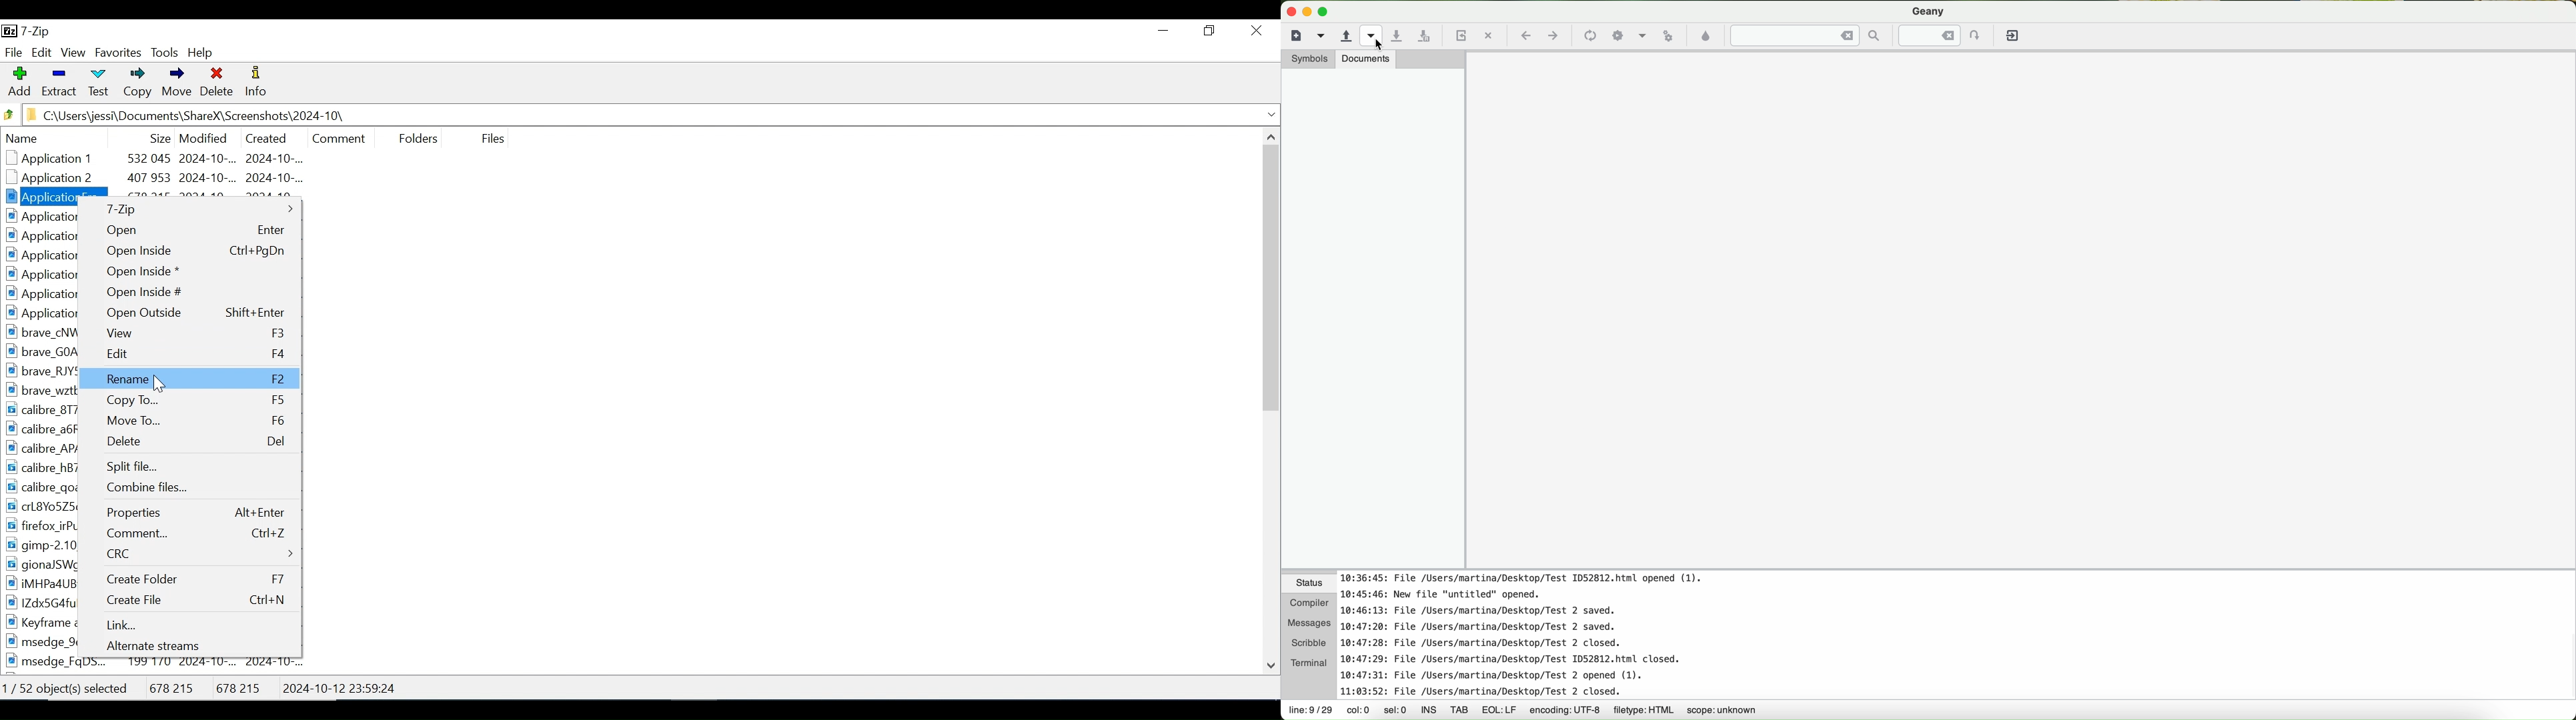 The image size is (2576, 728). I want to click on Copy to, so click(187, 399).